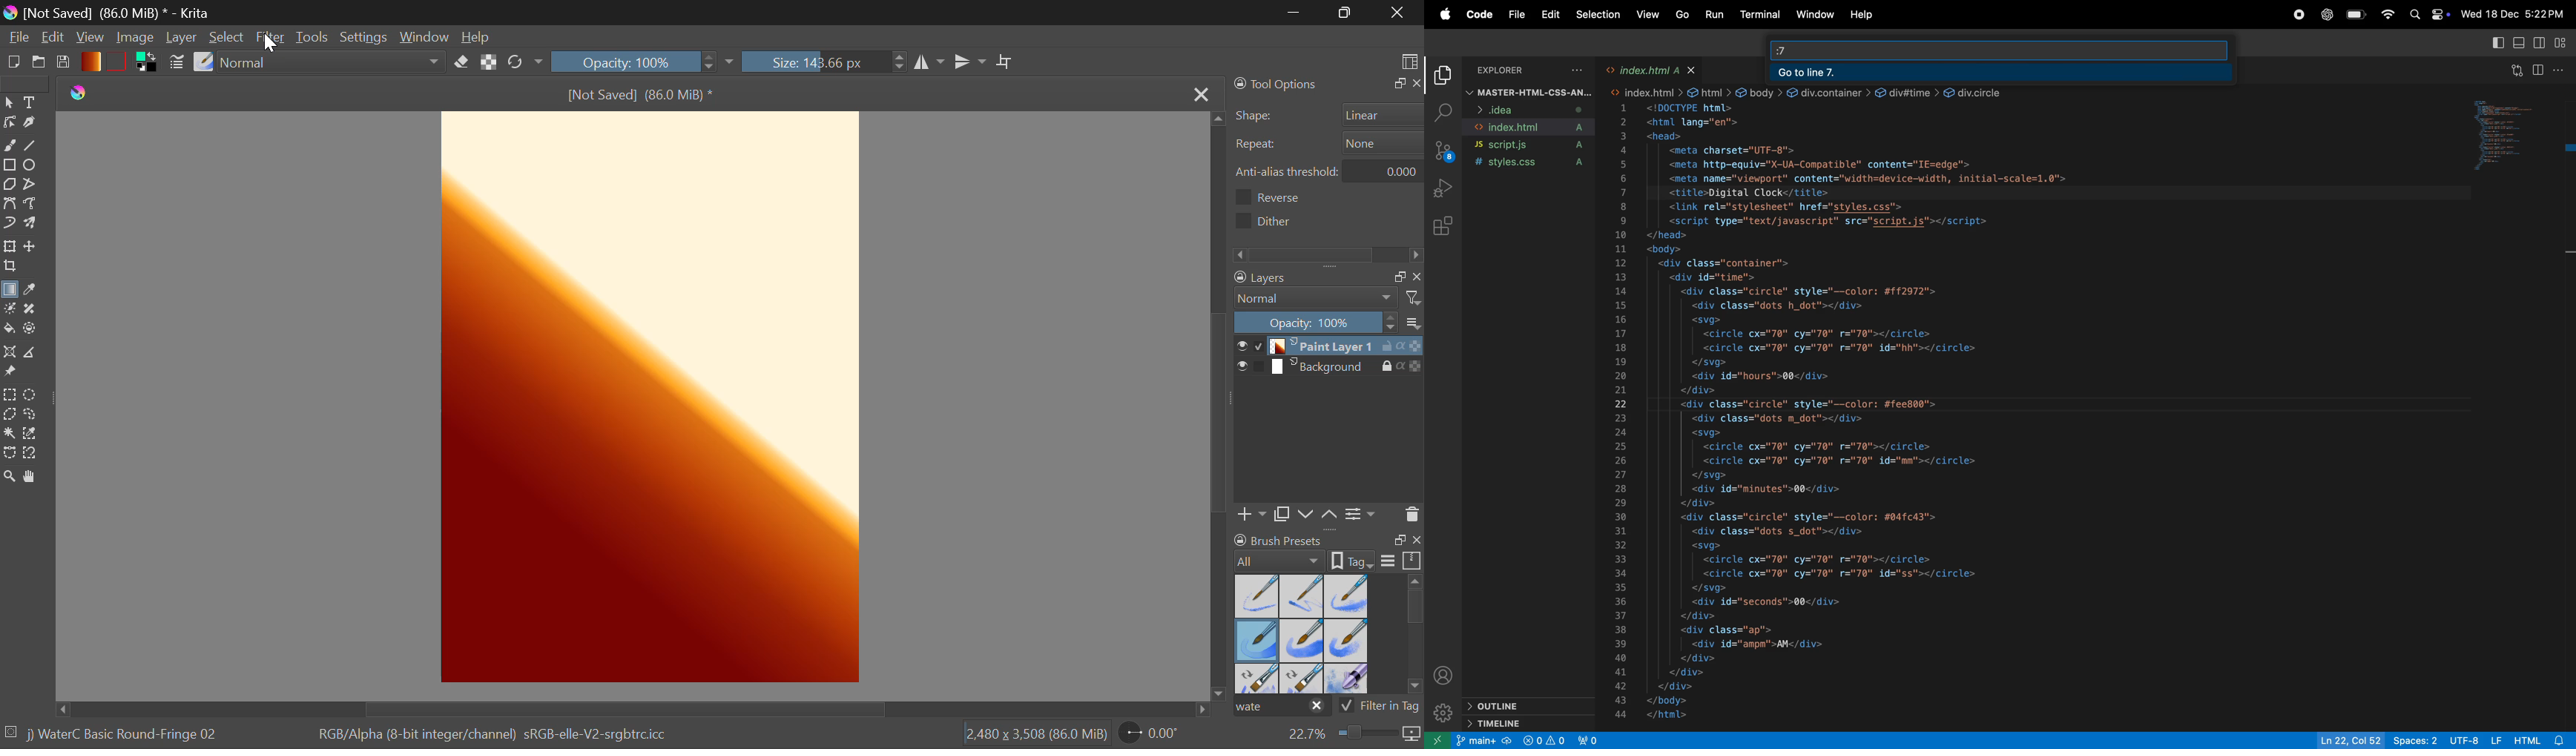  Describe the element at coordinates (1281, 706) in the screenshot. I see `Wate` at that location.